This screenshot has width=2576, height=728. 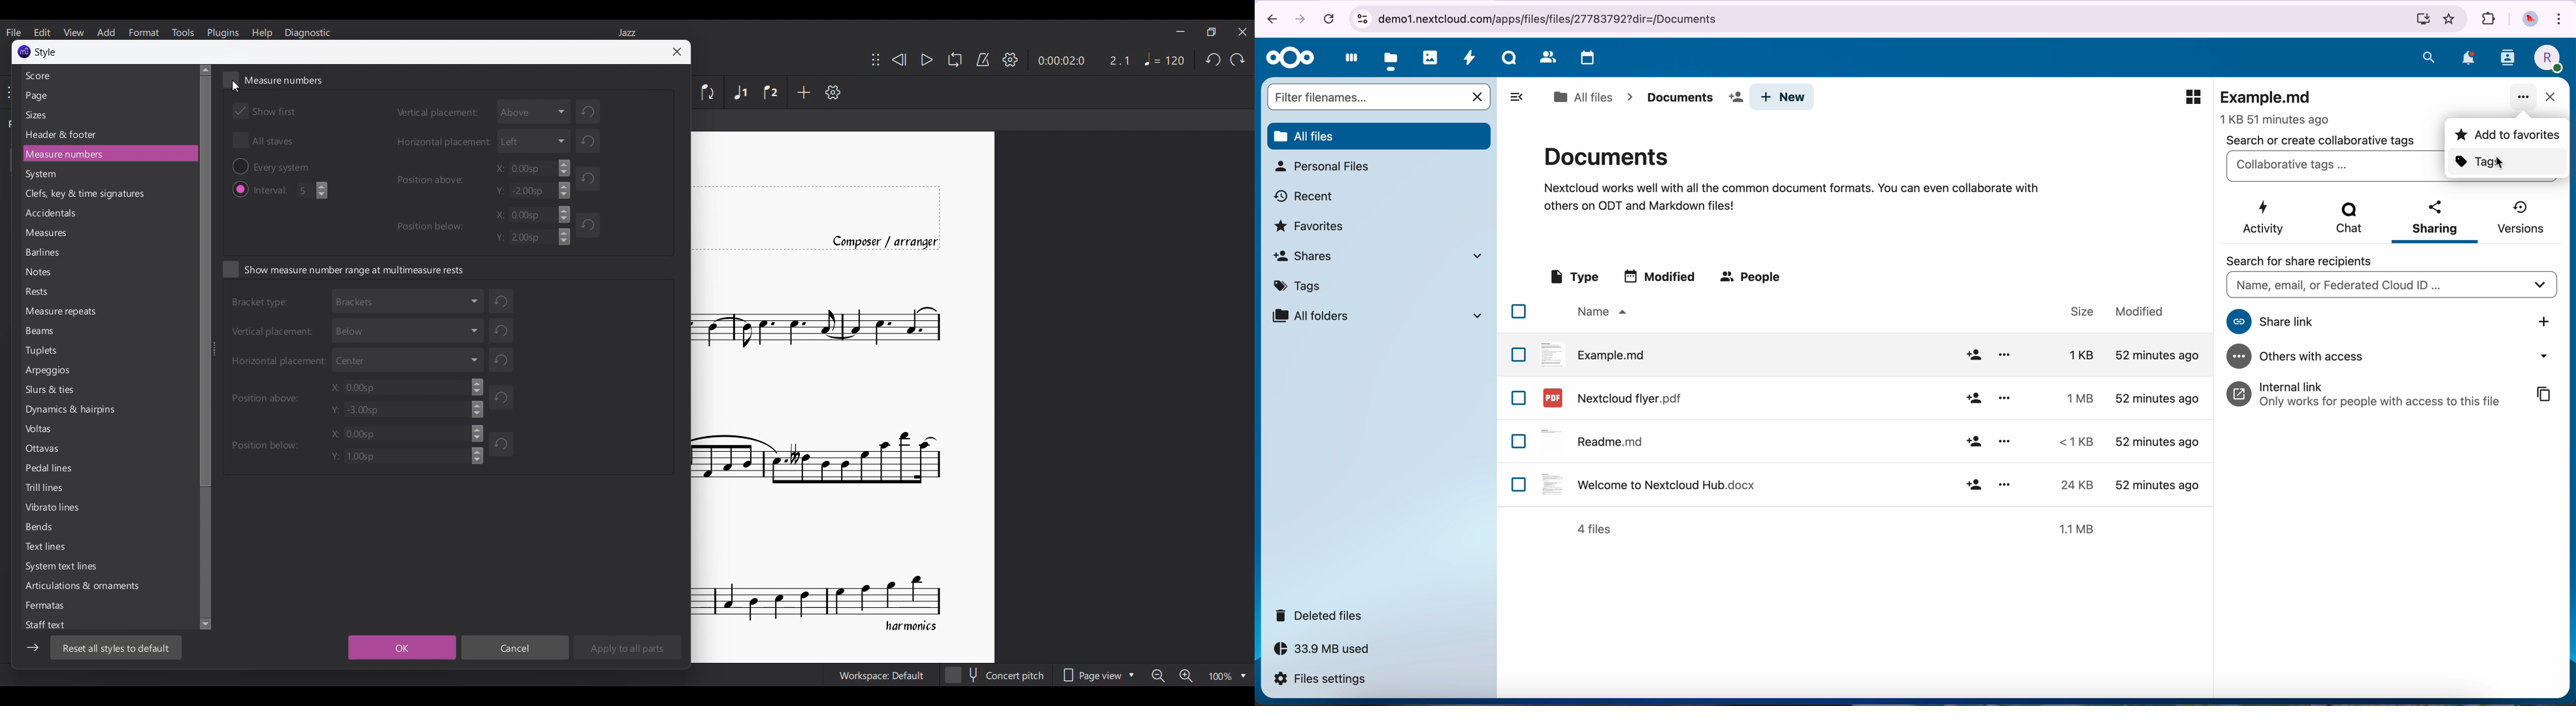 What do you see at coordinates (710, 92) in the screenshot?
I see `Flip direction` at bounding box center [710, 92].